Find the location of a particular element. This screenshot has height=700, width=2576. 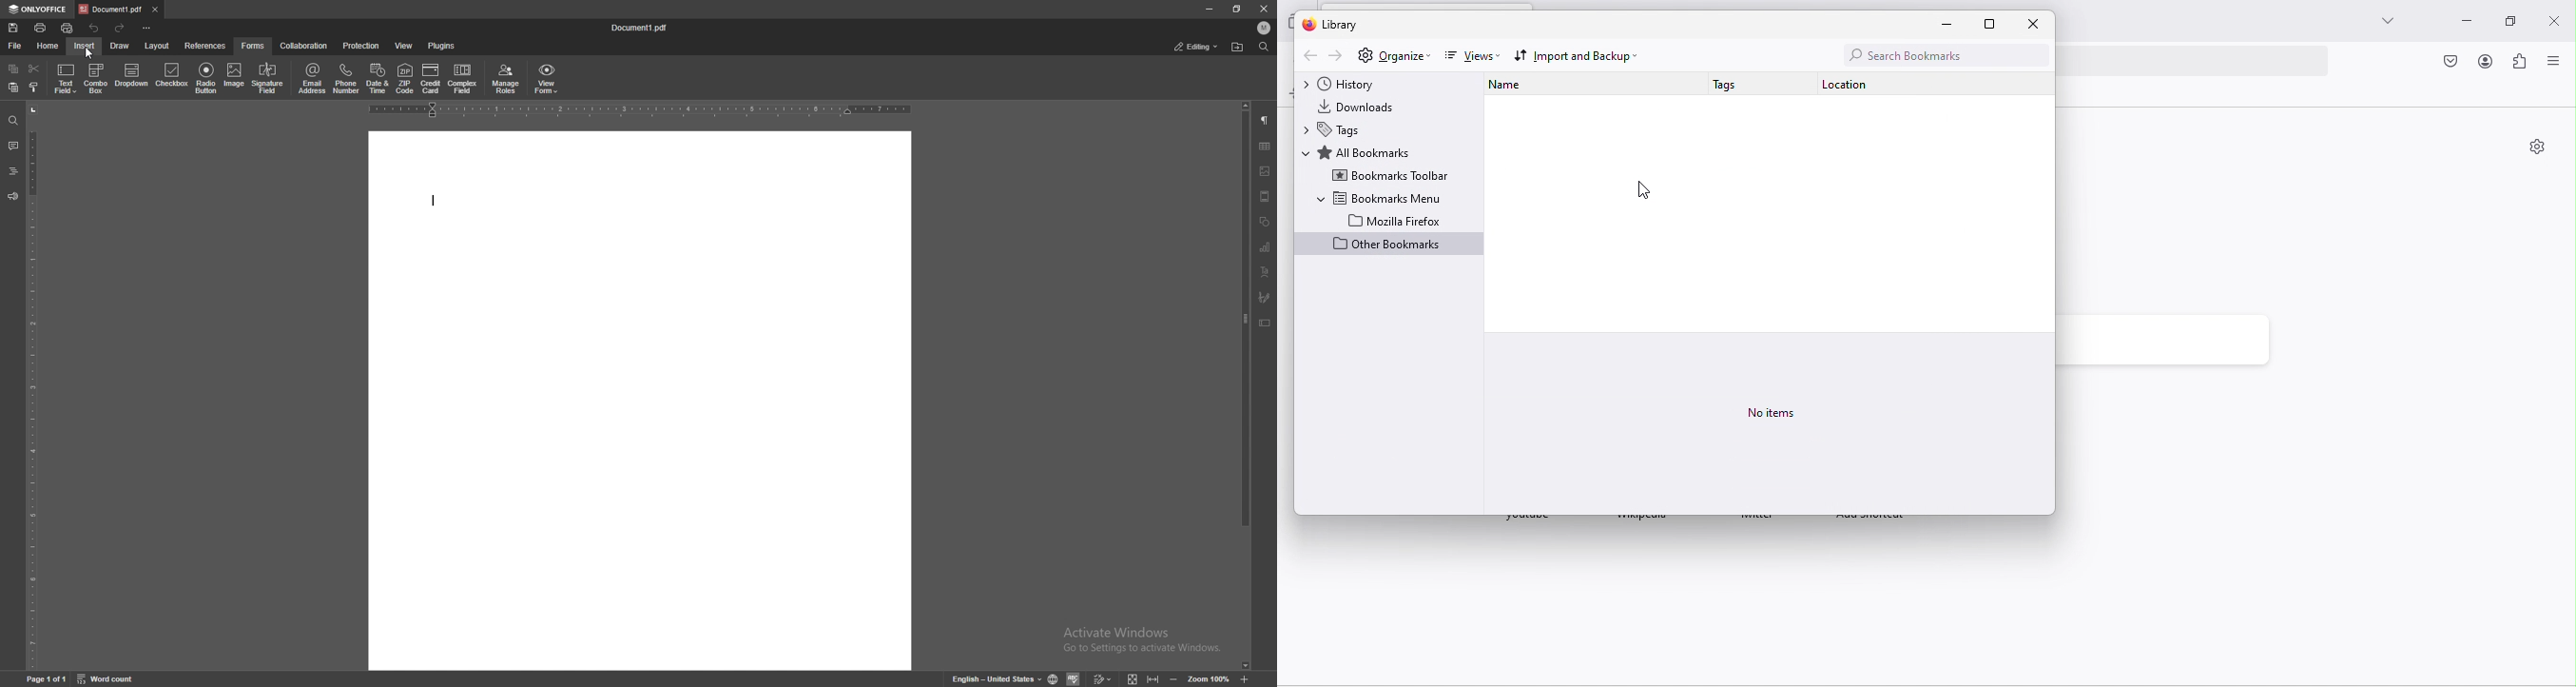

view is located at coordinates (404, 45).